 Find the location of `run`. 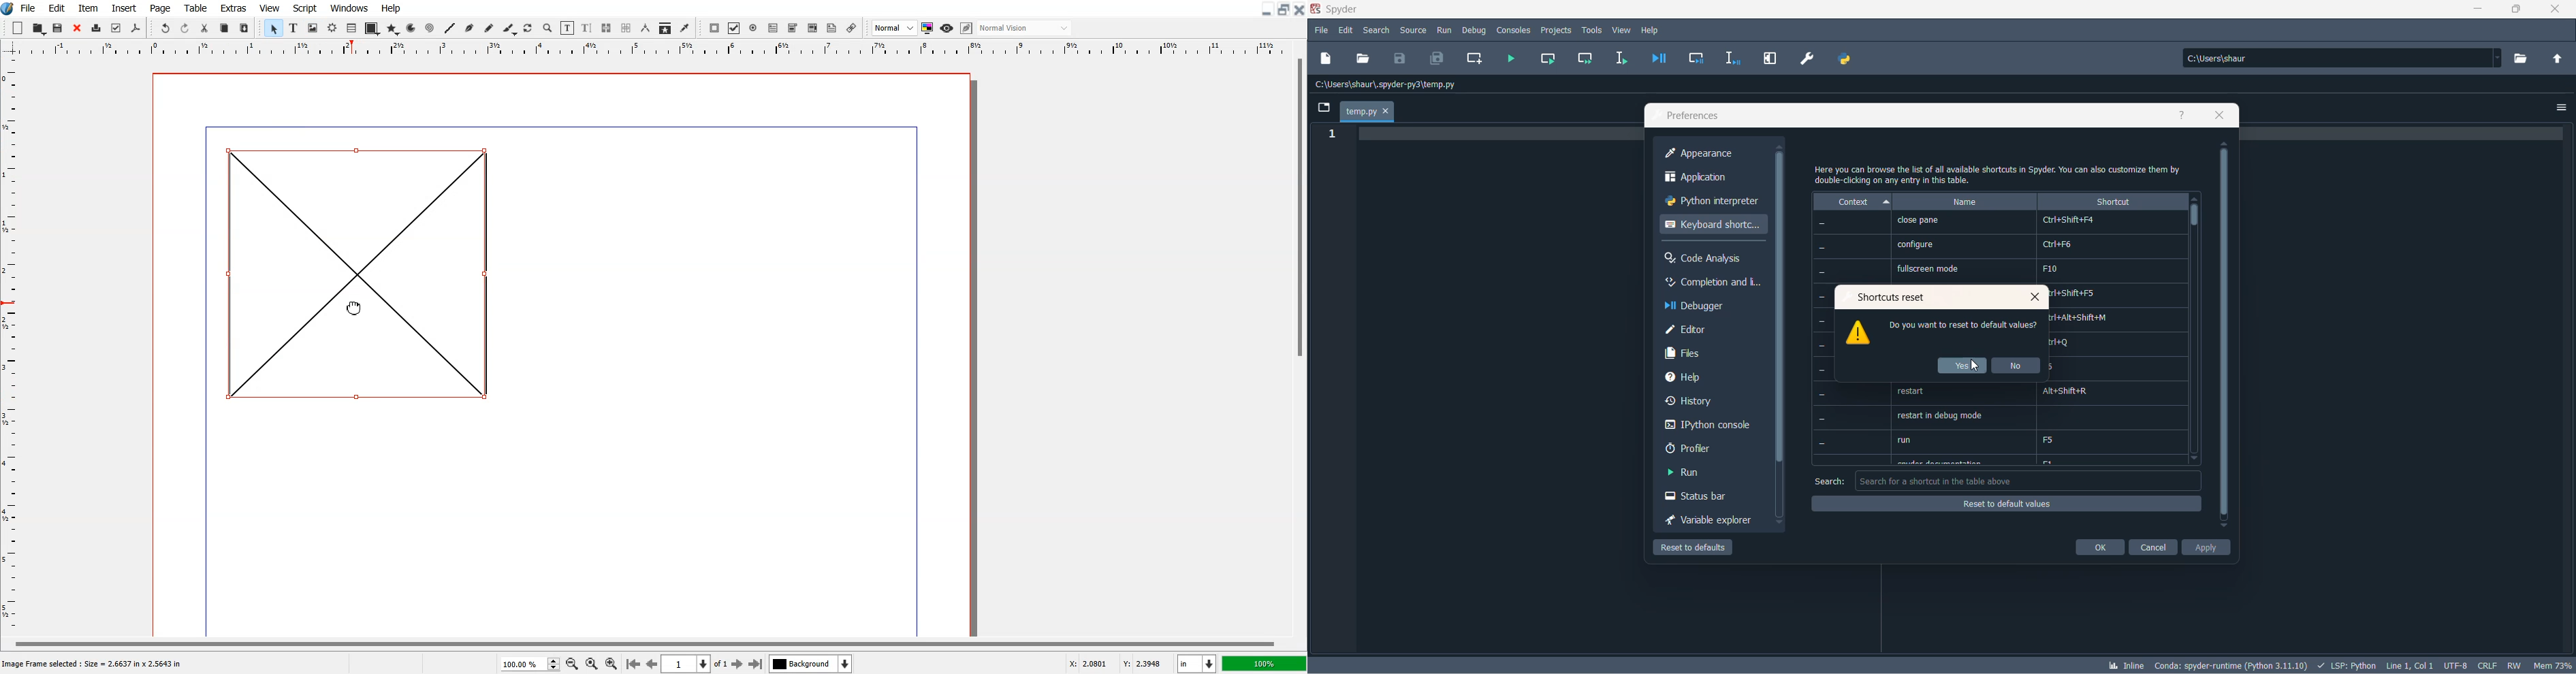

run is located at coordinates (1442, 28).